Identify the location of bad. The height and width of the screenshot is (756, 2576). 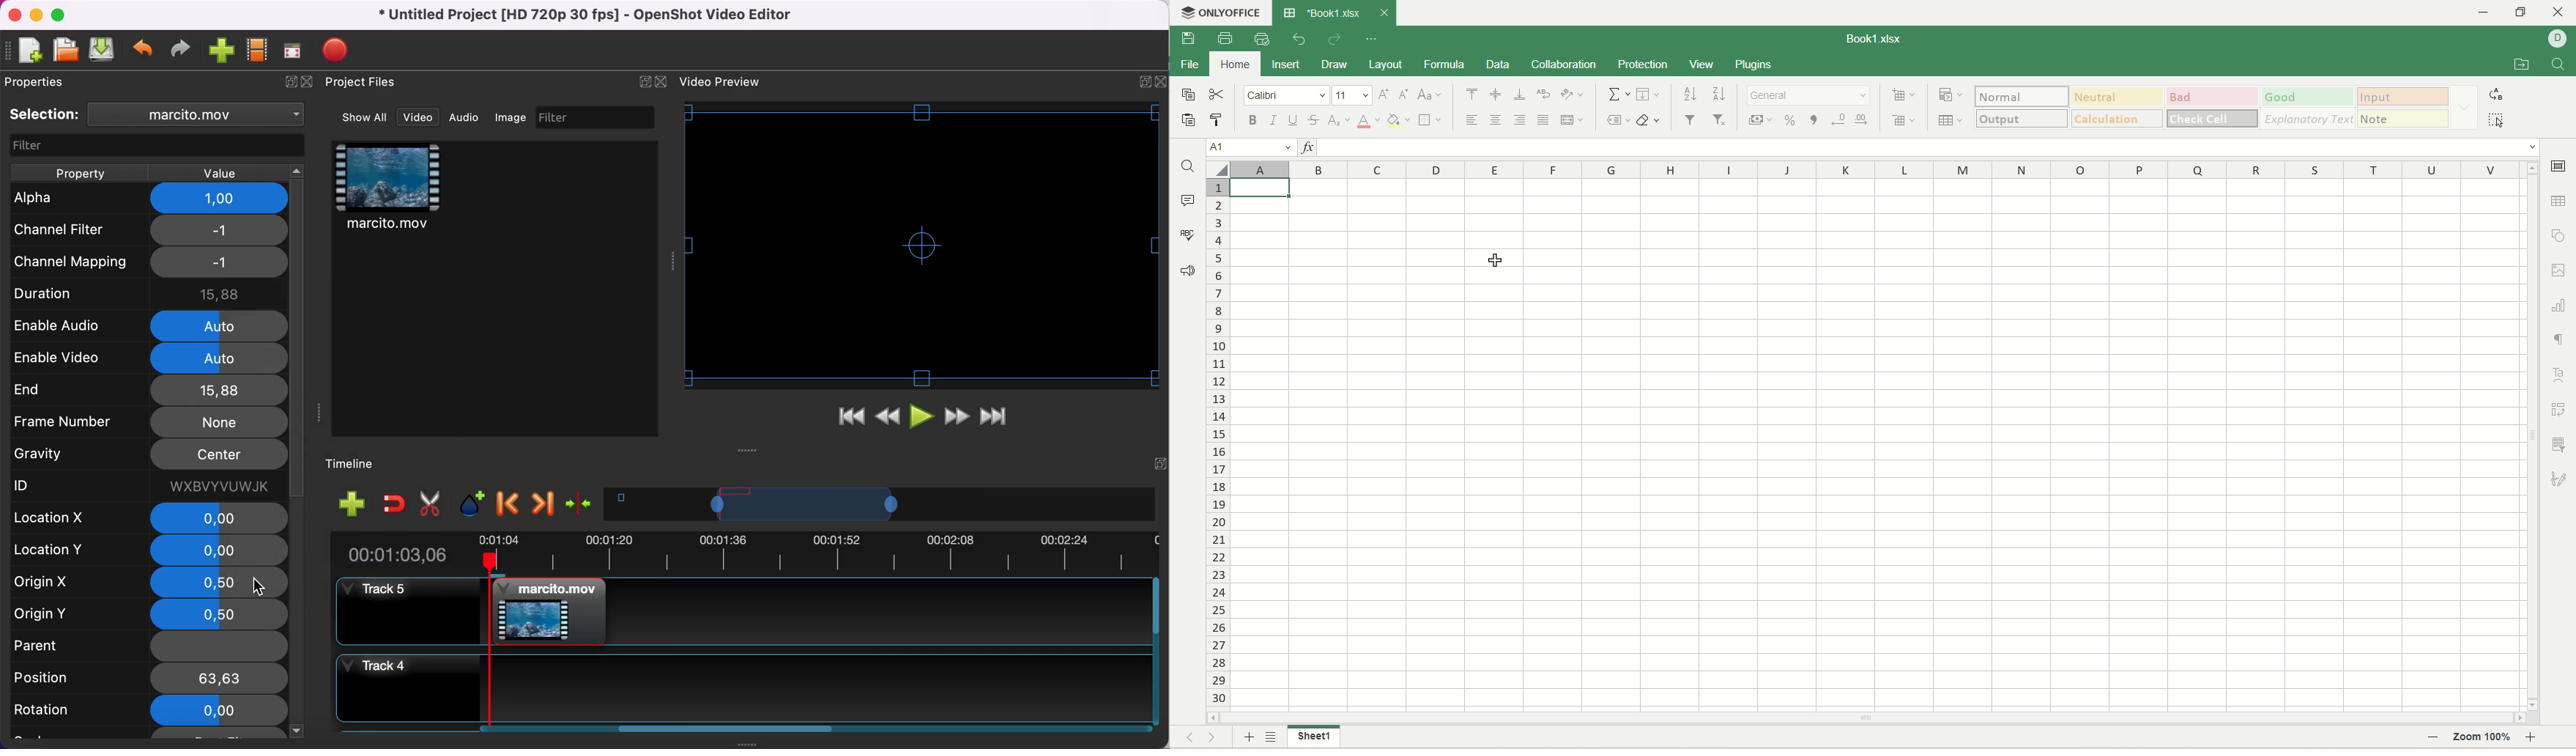
(2212, 97).